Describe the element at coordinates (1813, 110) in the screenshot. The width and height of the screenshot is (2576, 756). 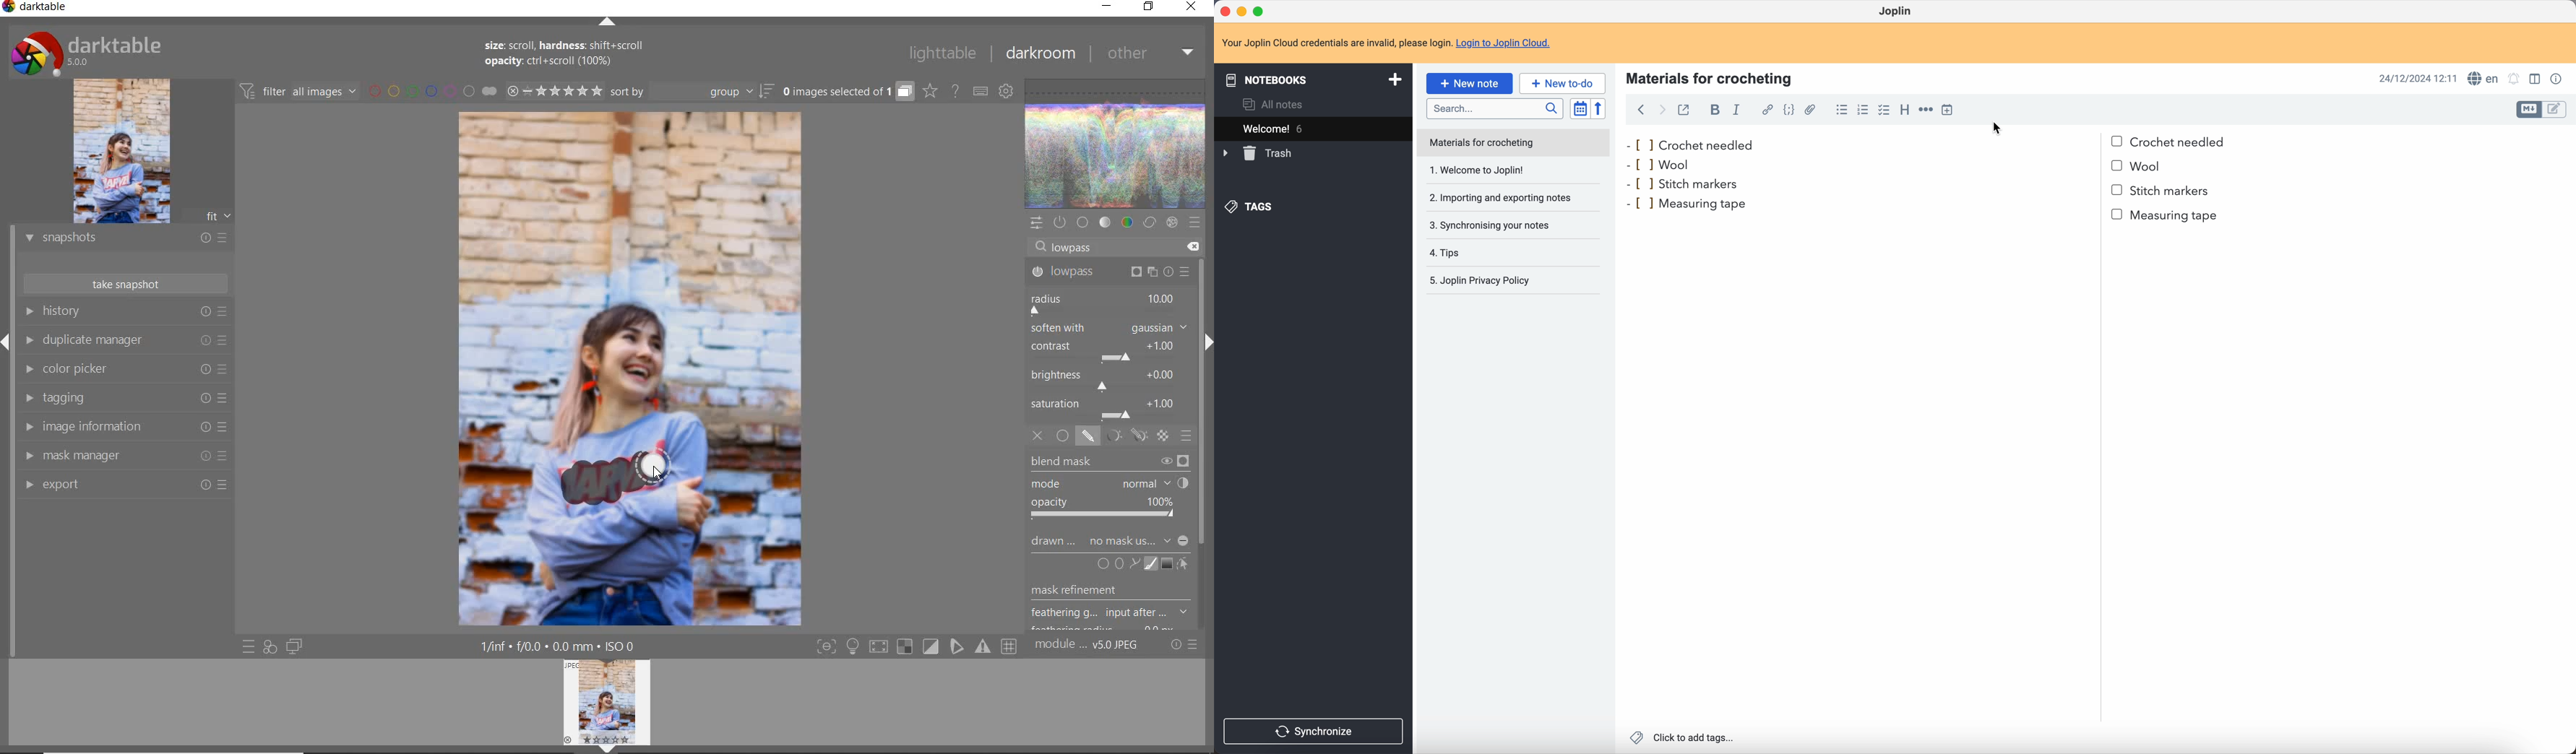
I see `attach file` at that location.